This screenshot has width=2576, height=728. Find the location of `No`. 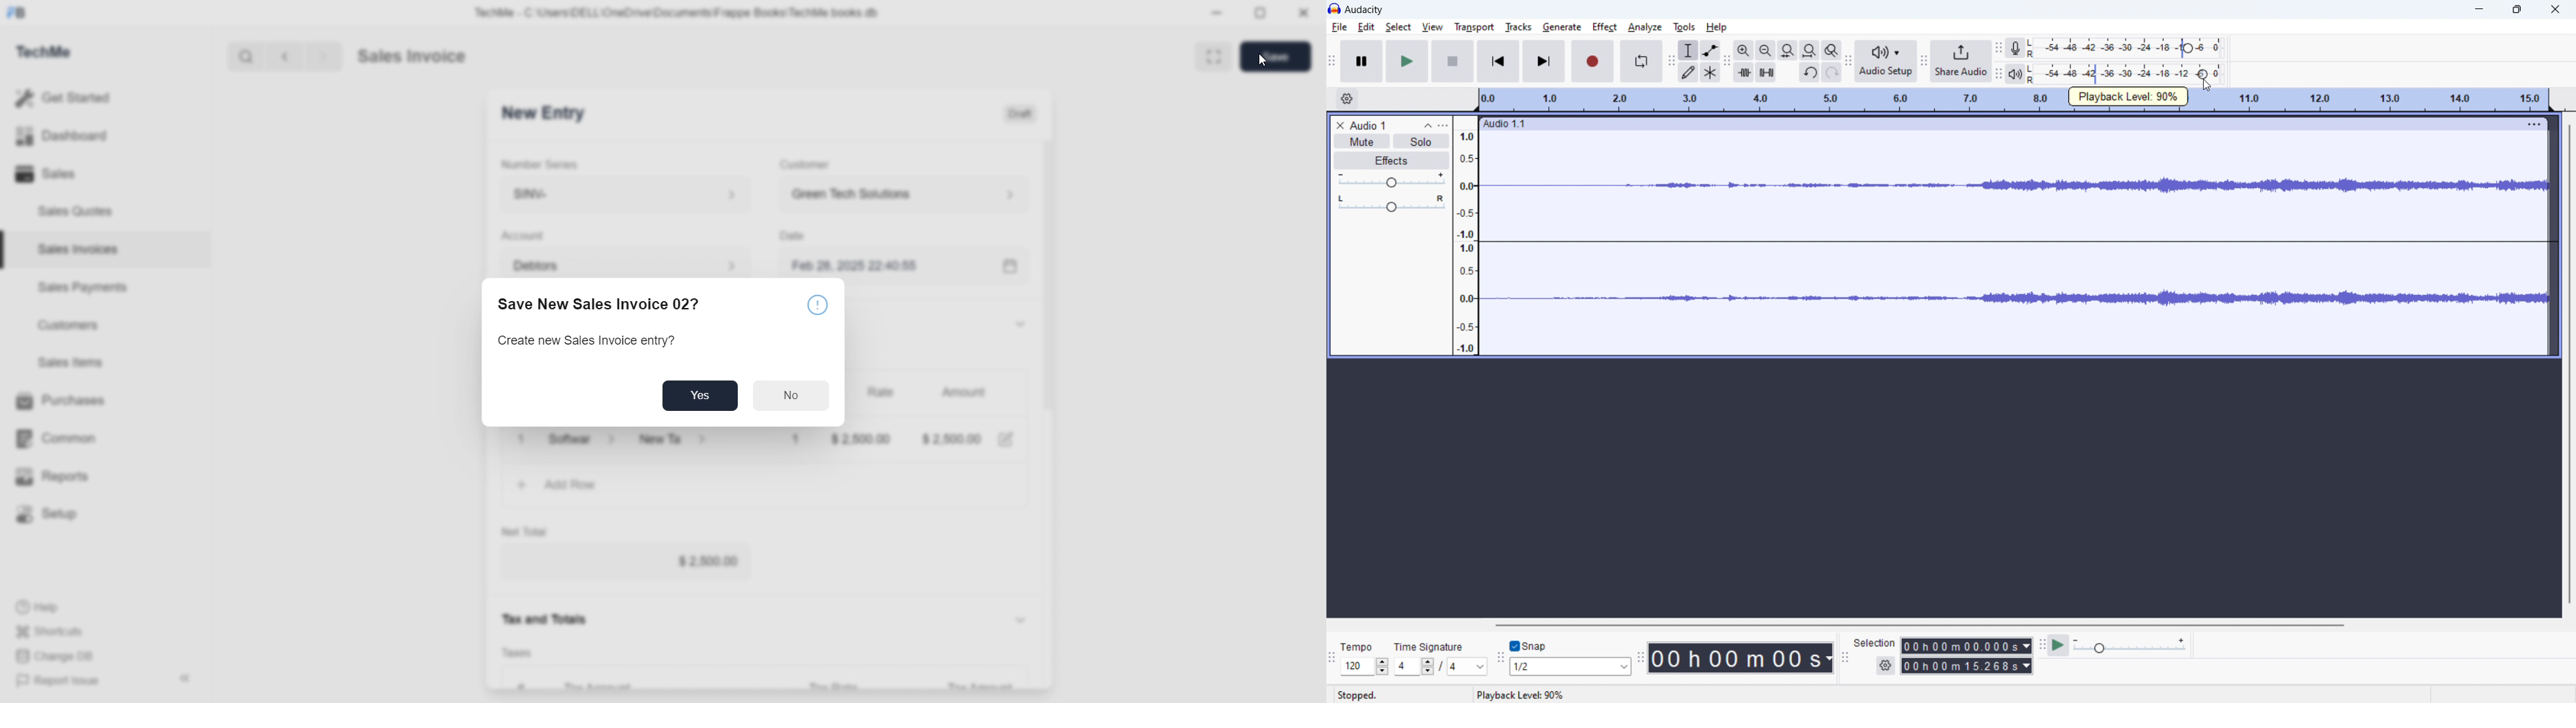

No is located at coordinates (789, 395).